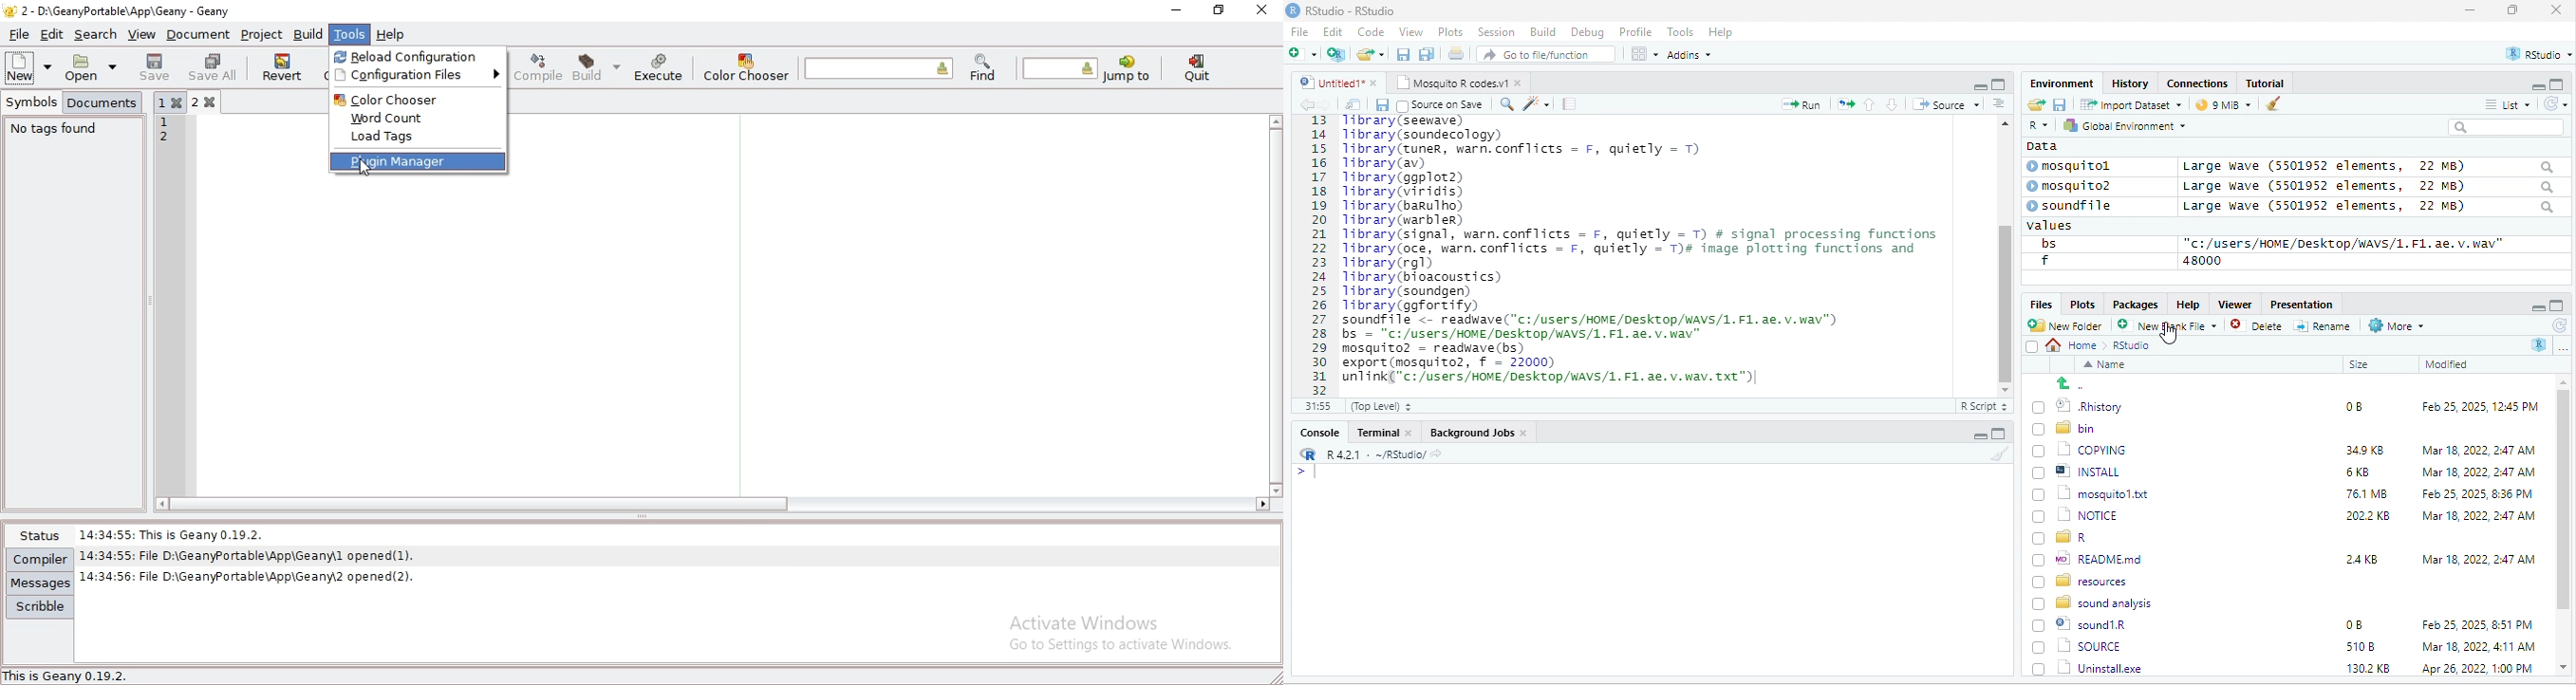  What do you see at coordinates (1946, 103) in the screenshot?
I see `+ Source +` at bounding box center [1946, 103].